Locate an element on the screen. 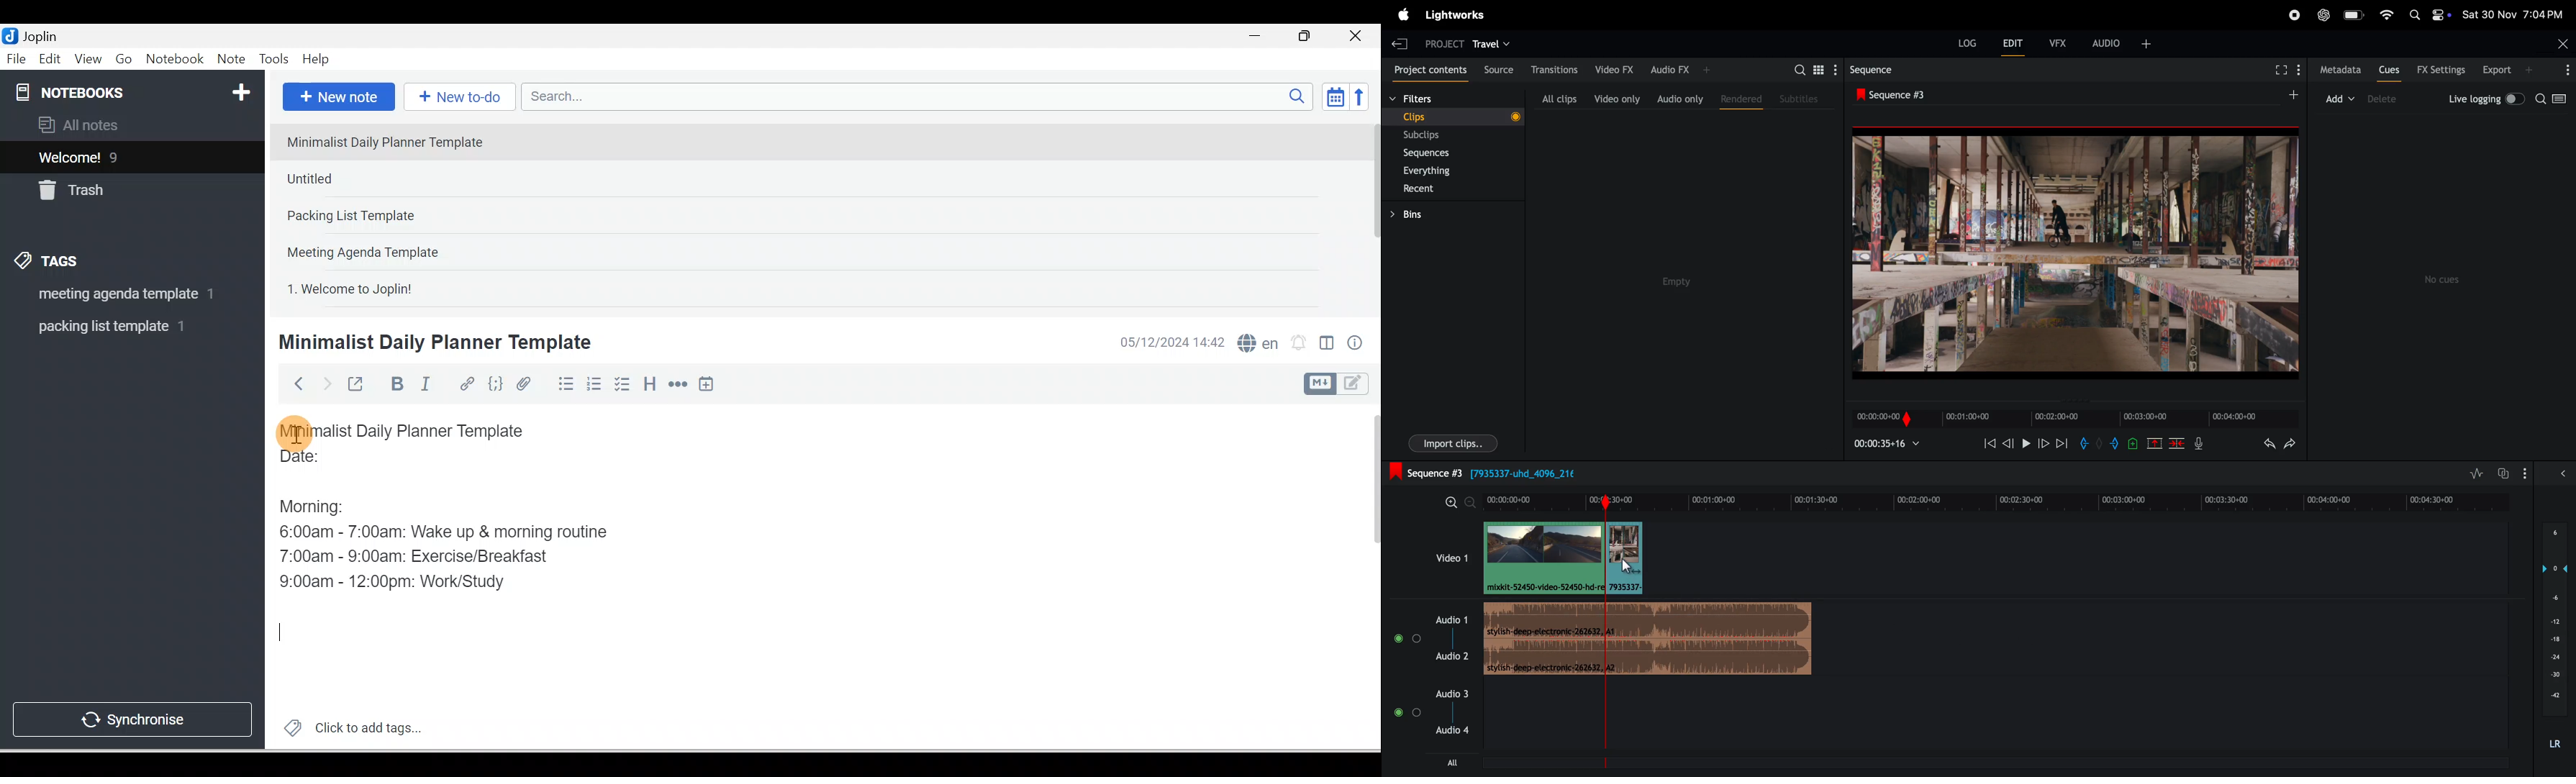  Notes is located at coordinates (122, 154).